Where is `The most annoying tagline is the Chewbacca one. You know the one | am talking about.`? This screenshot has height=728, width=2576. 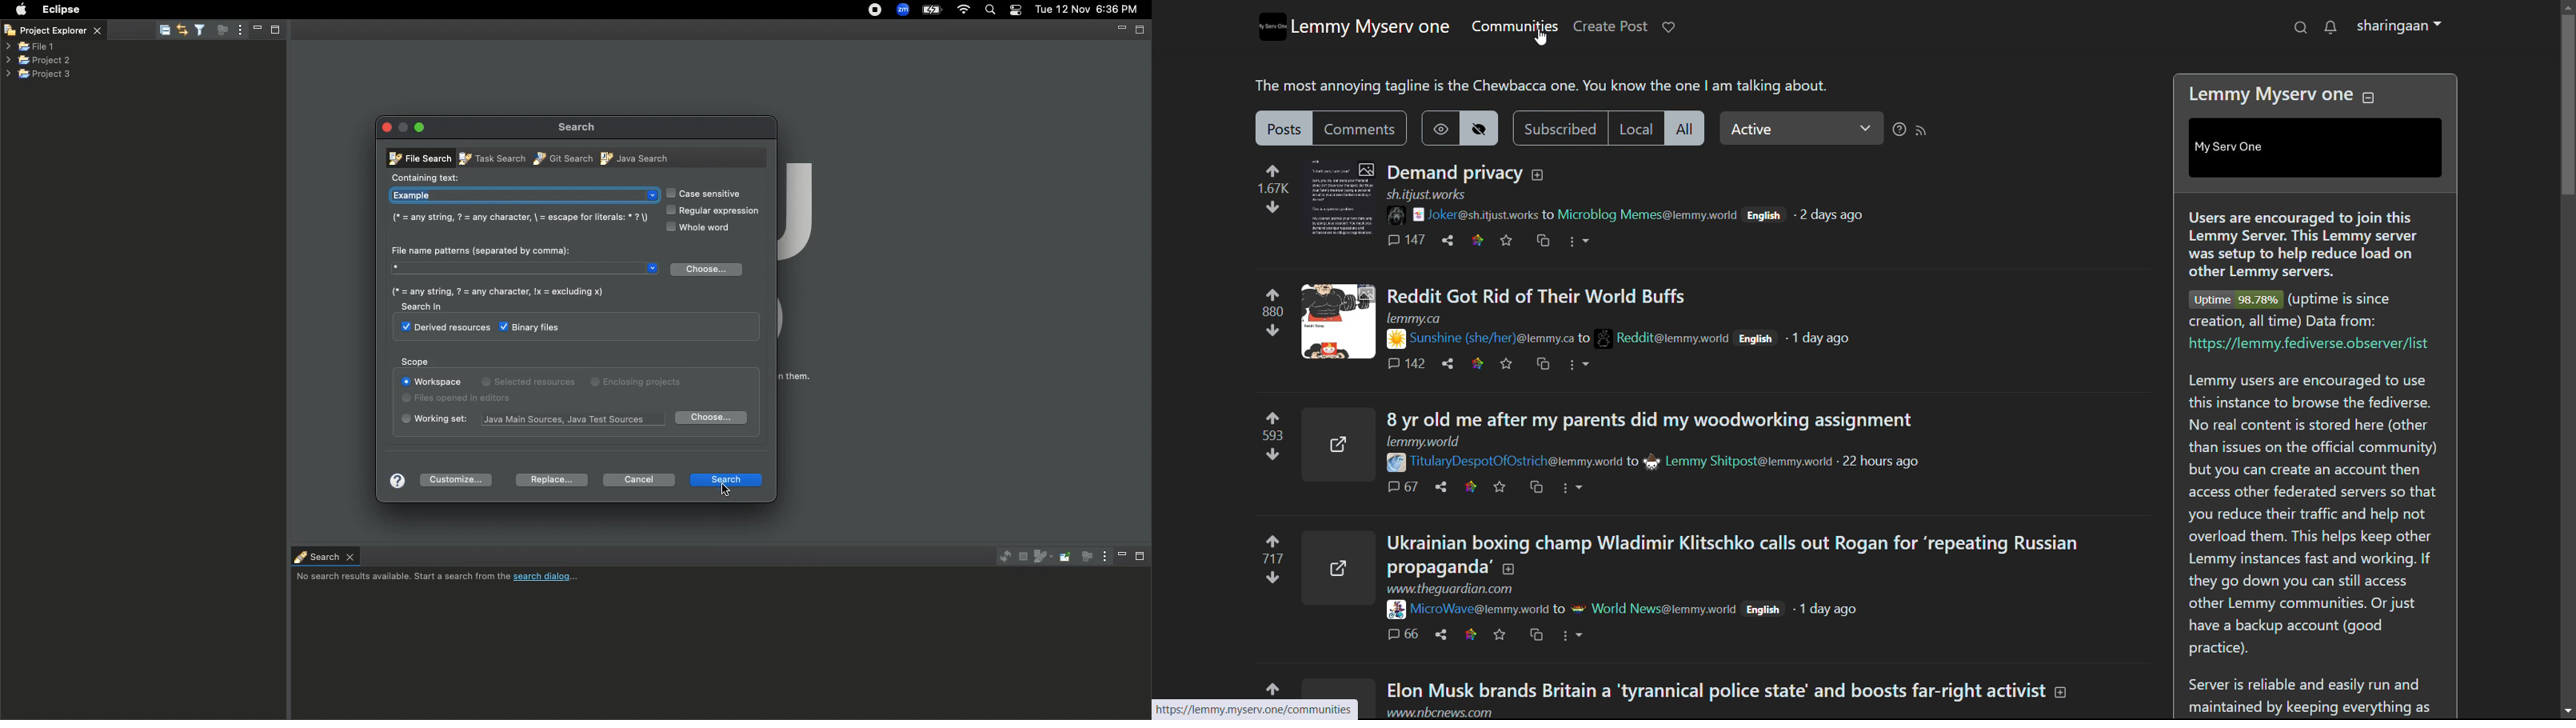
The most annoying tagline is the Chewbacca one. You know the one | am talking about. is located at coordinates (1549, 85).